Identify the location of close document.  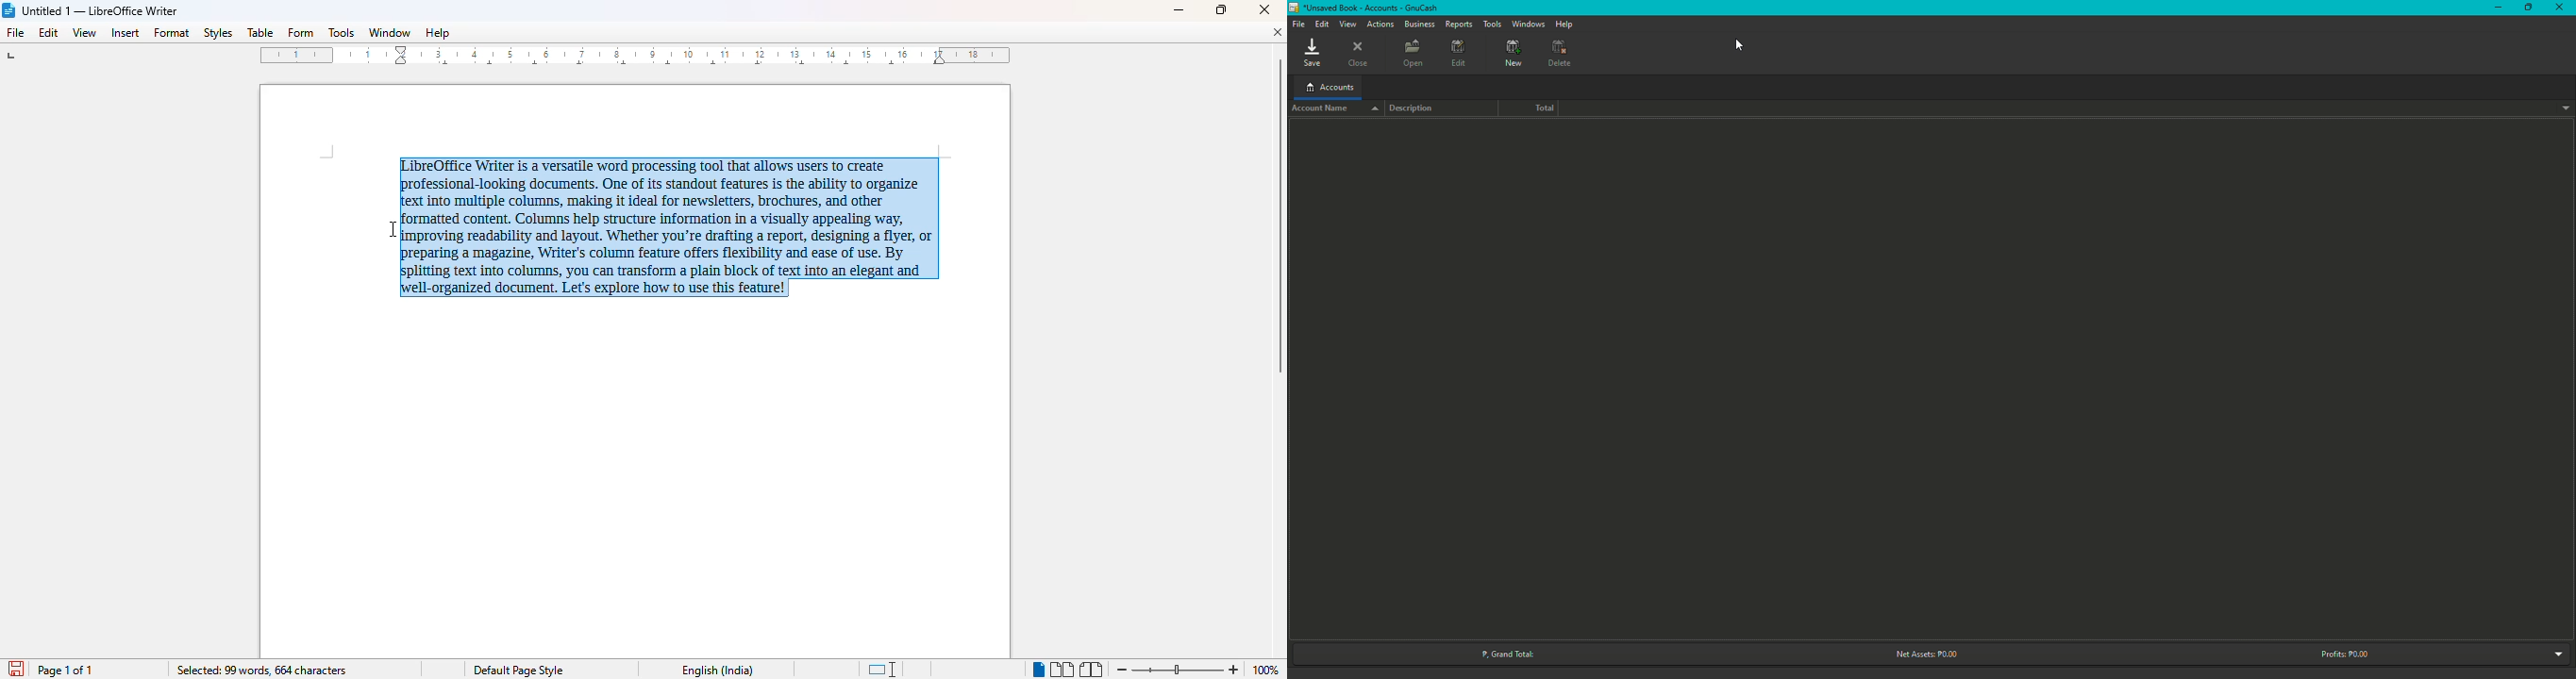
(1277, 32).